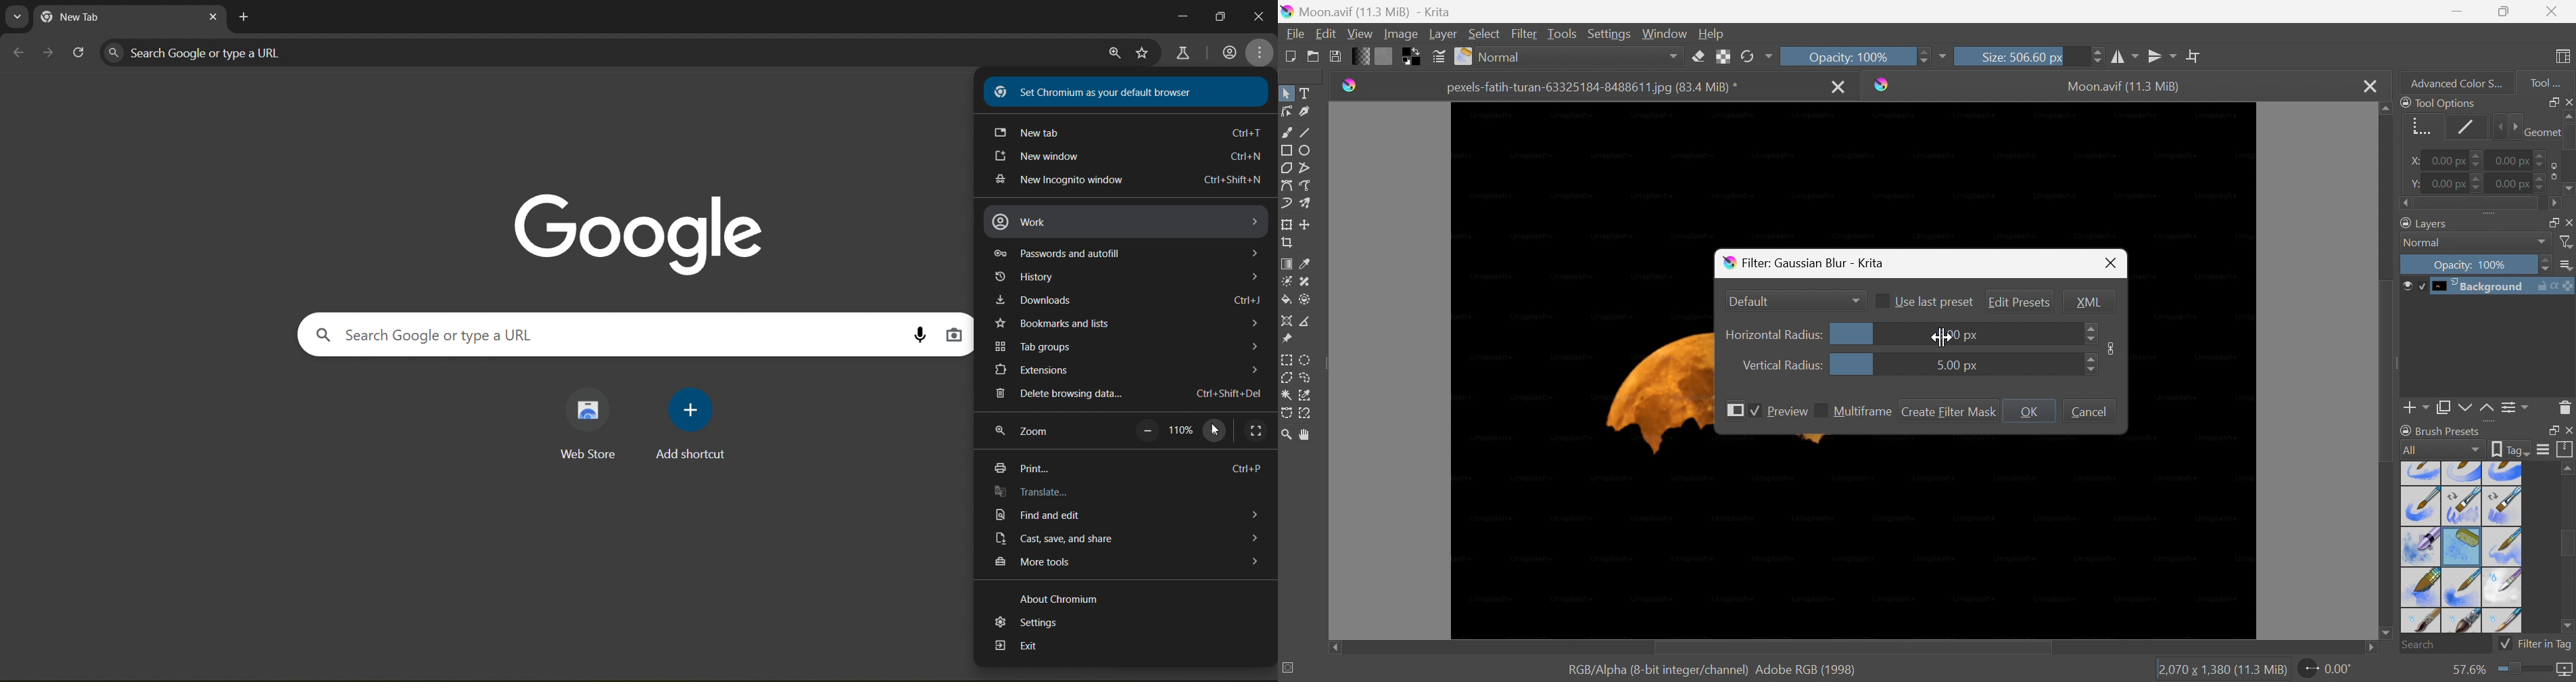 Image resolution: width=2576 pixels, height=700 pixels. Describe the element at coordinates (1308, 377) in the screenshot. I see `Freehand selection tool` at that location.